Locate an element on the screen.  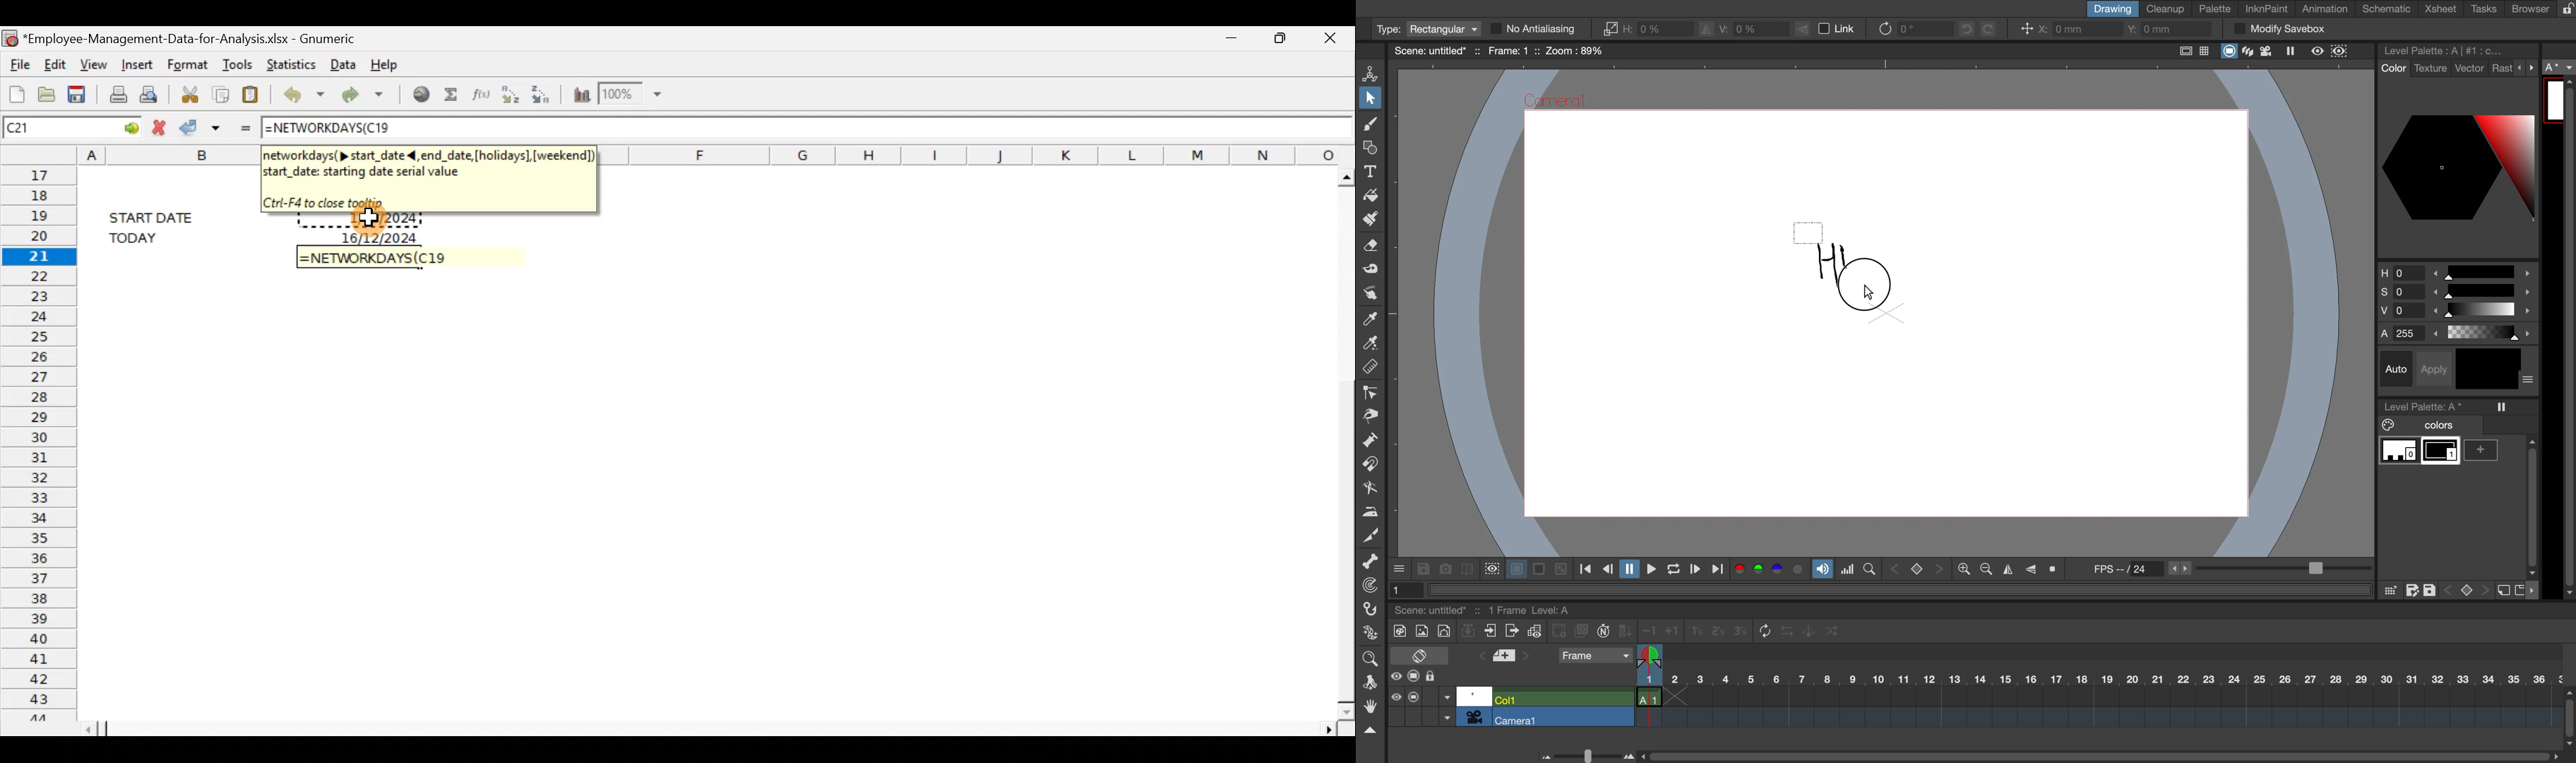
control point edit tool is located at coordinates (1371, 393).